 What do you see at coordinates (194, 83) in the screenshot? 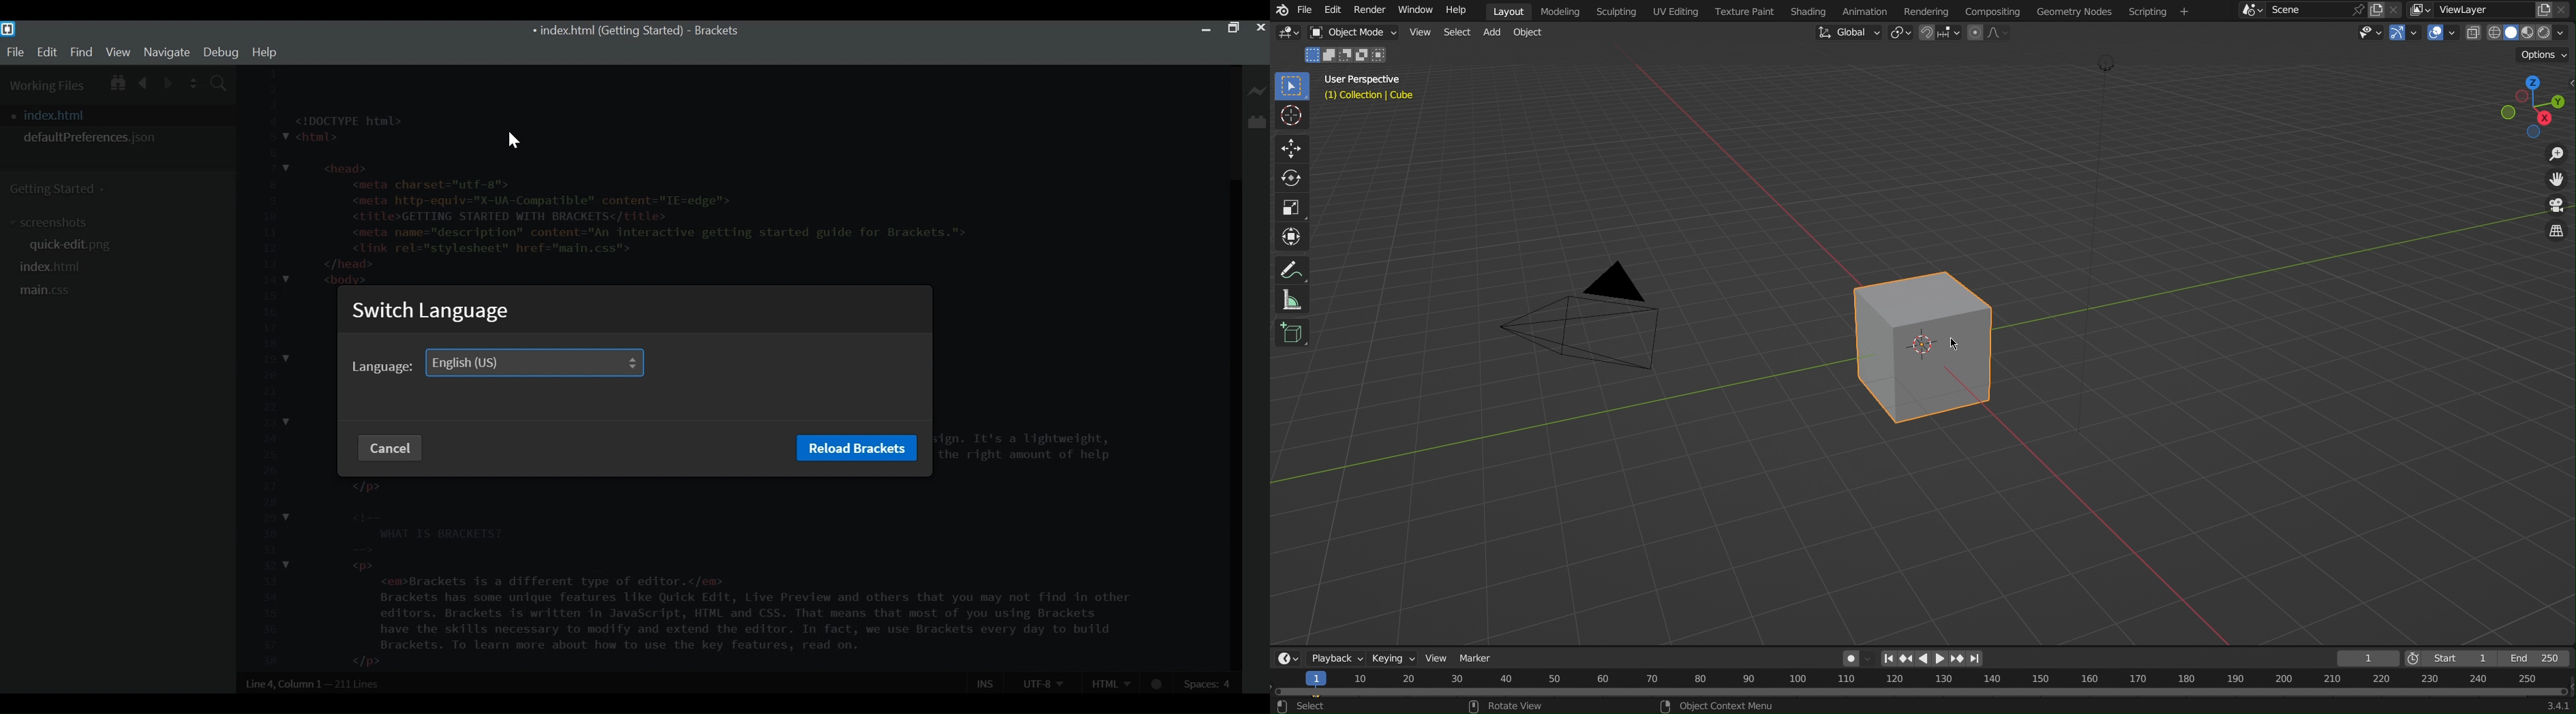
I see `Split the File Vertically or Horizontally` at bounding box center [194, 83].